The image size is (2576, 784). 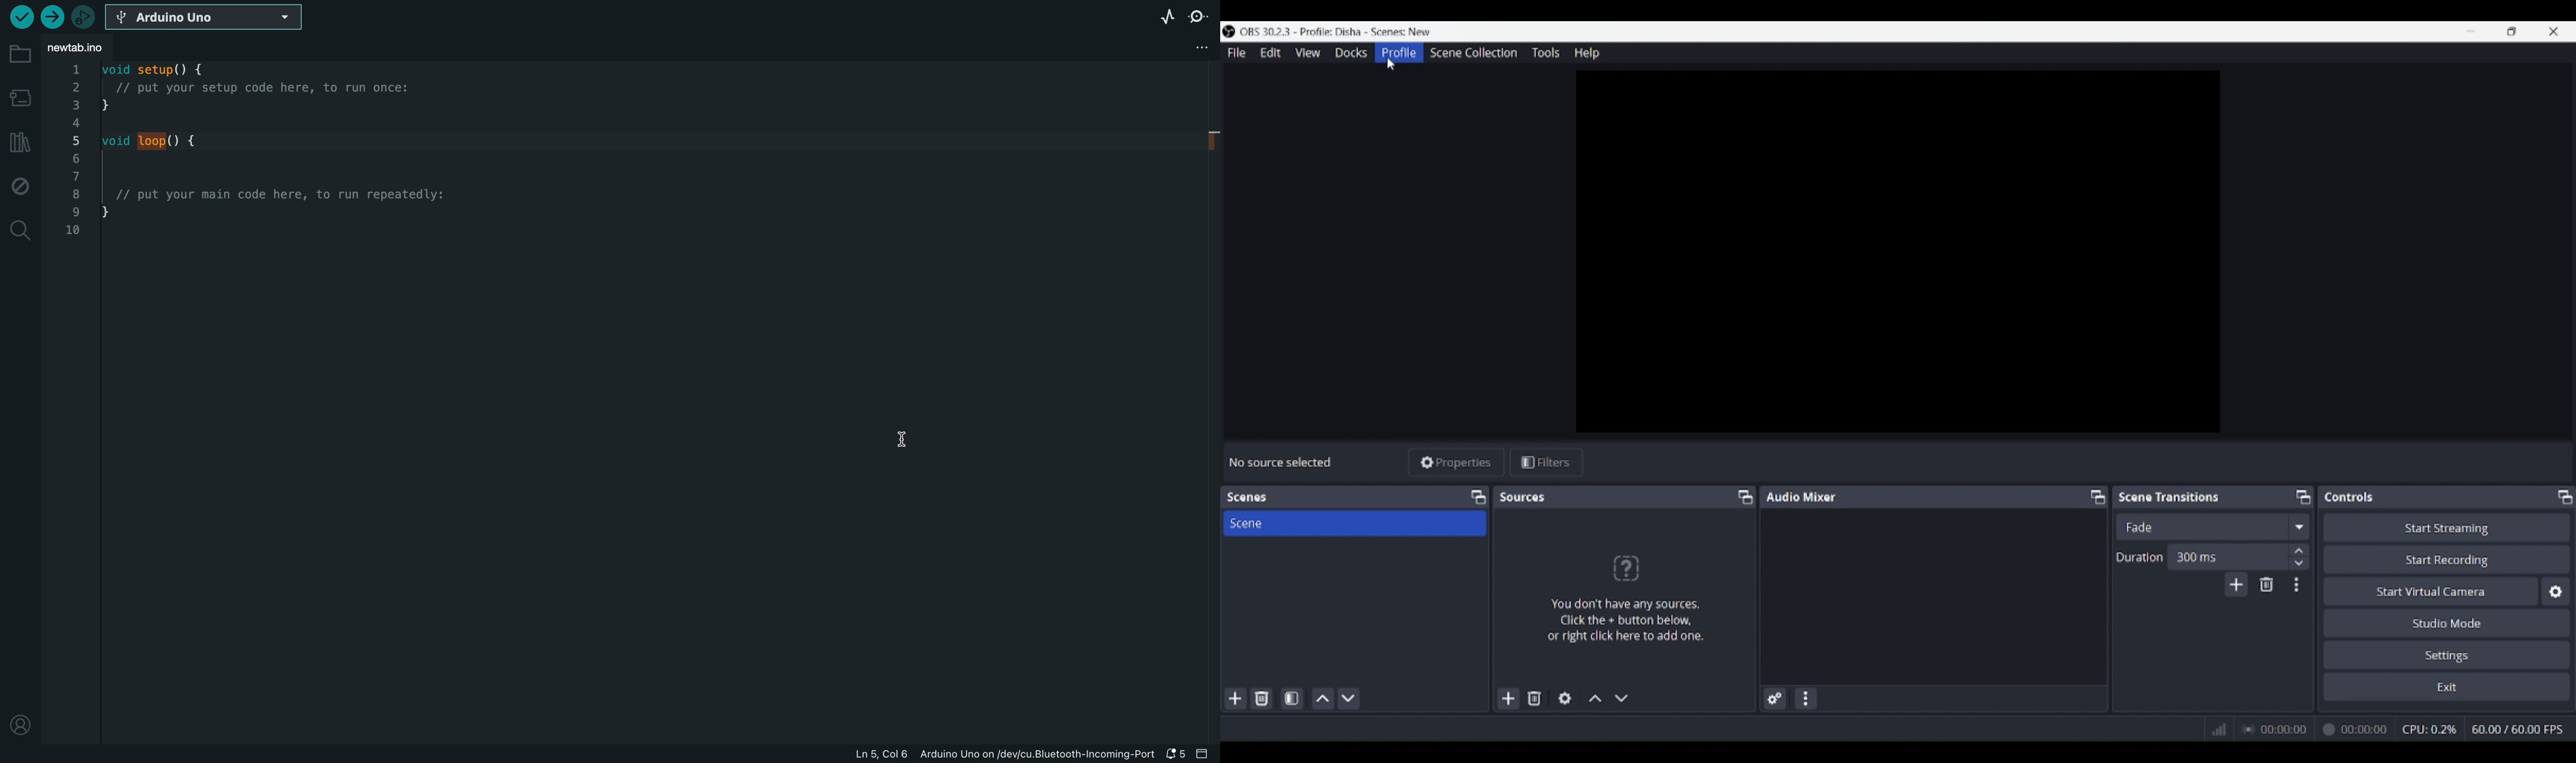 What do you see at coordinates (2303, 497) in the screenshot?
I see `Float Scene transitions panel` at bounding box center [2303, 497].